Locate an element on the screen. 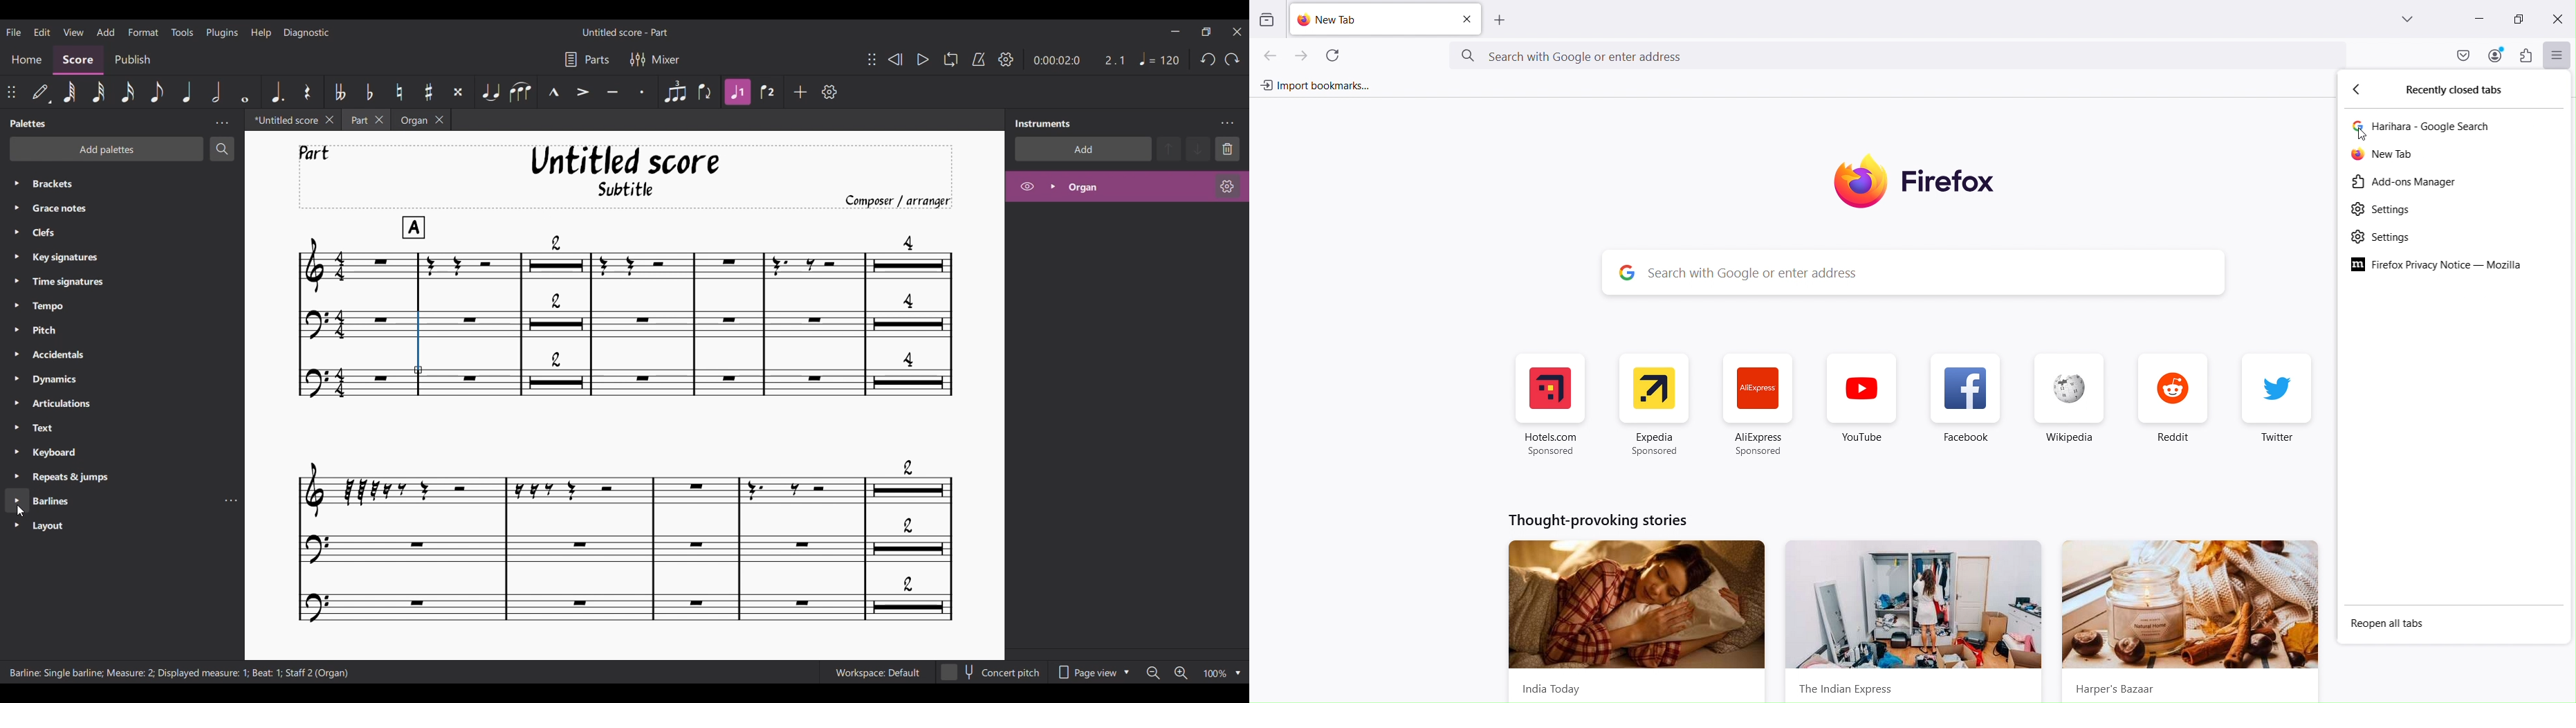 This screenshot has width=2576, height=728. Extensions is located at coordinates (2527, 55).